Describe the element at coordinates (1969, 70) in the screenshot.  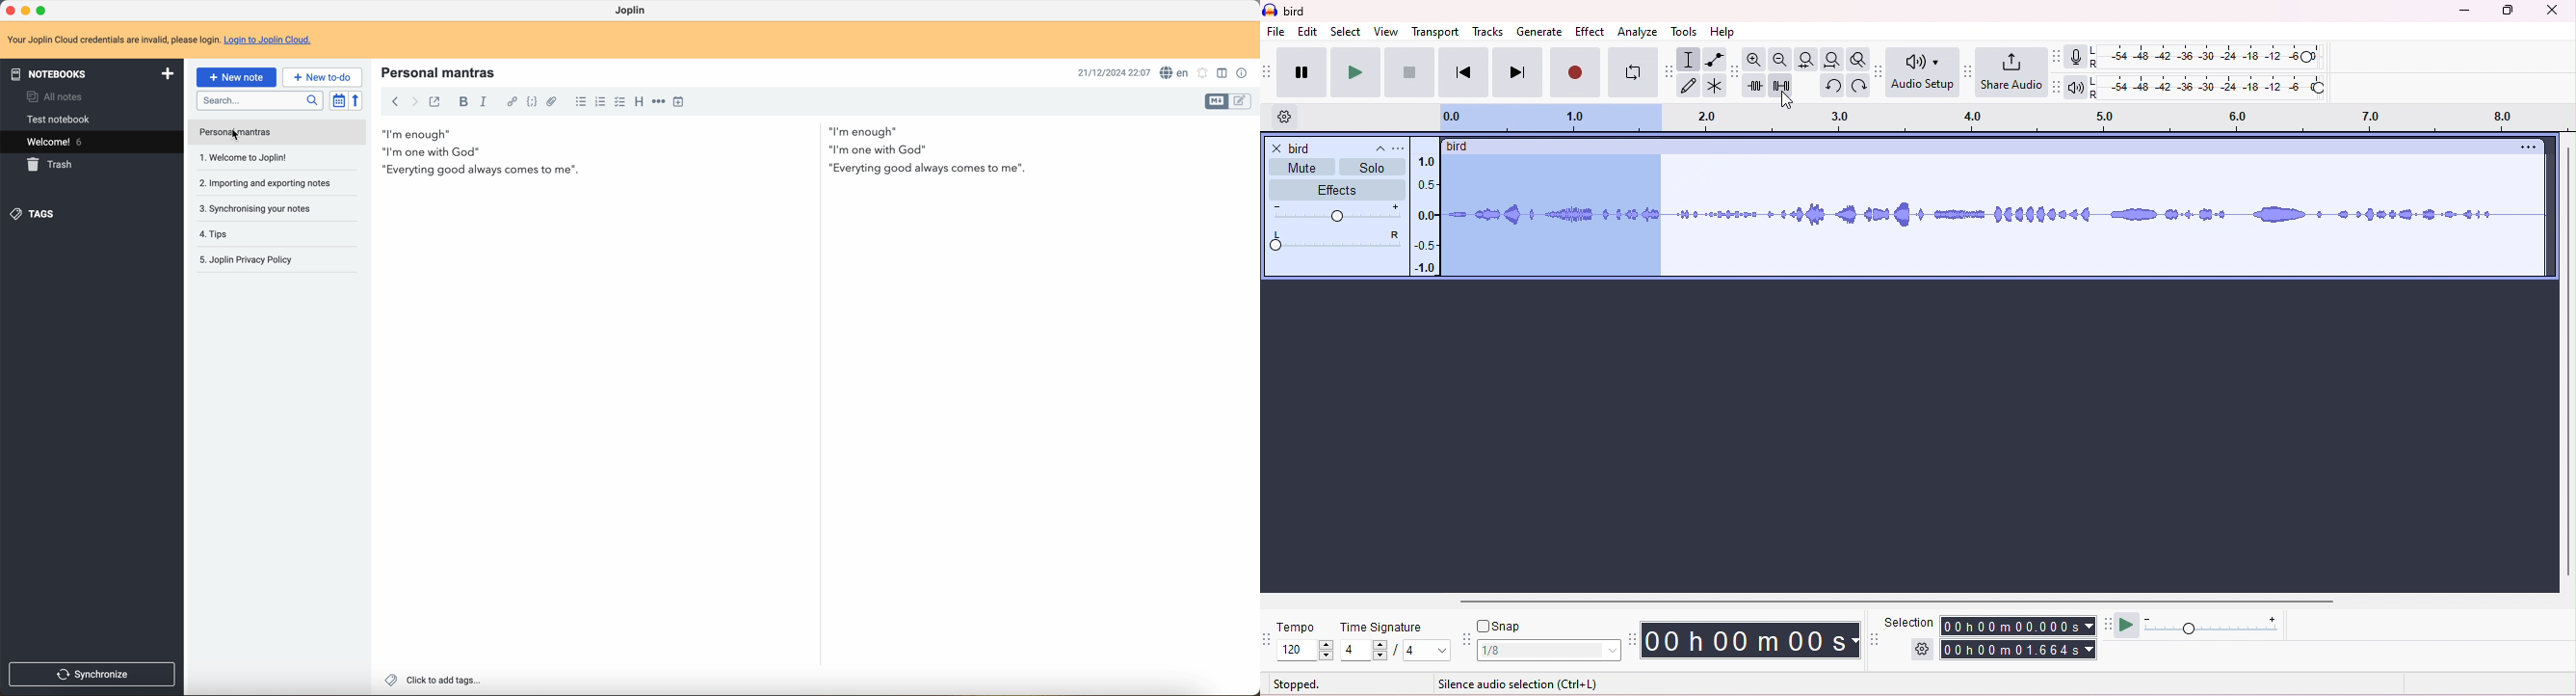
I see `share audio tool bar` at that location.